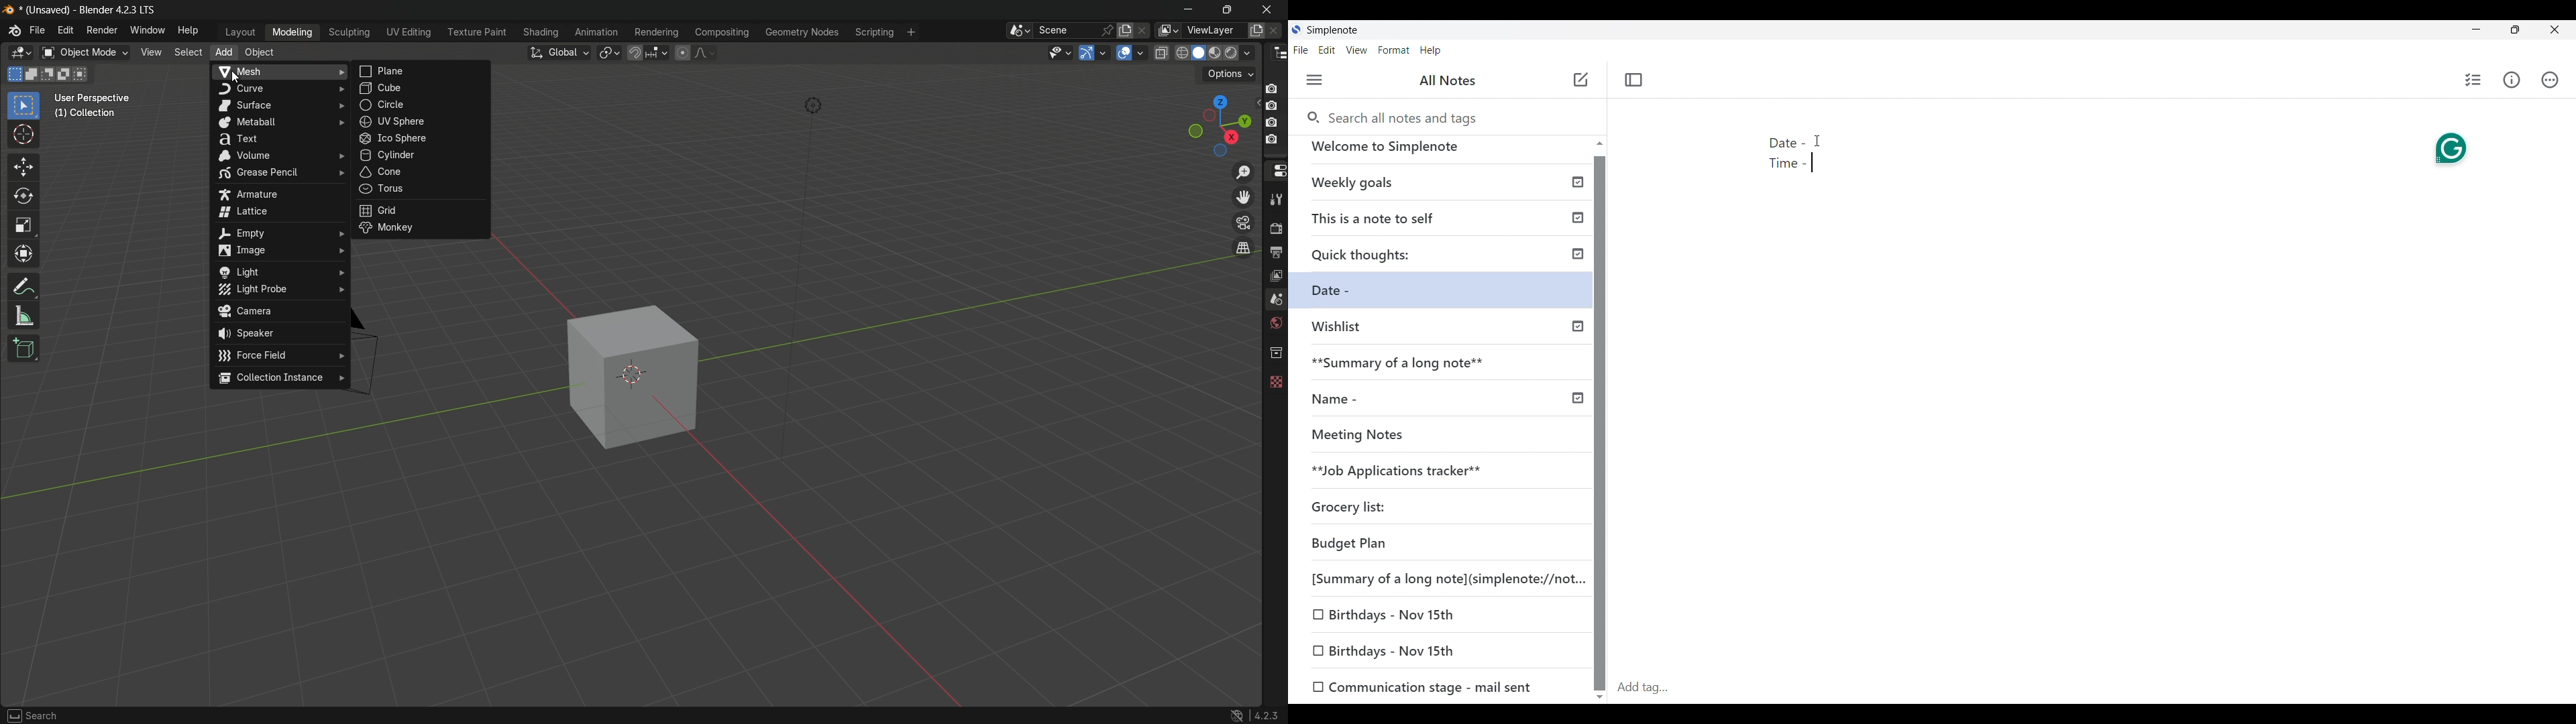  What do you see at coordinates (1599, 424) in the screenshot?
I see `Vertical slide bar for left panel` at bounding box center [1599, 424].